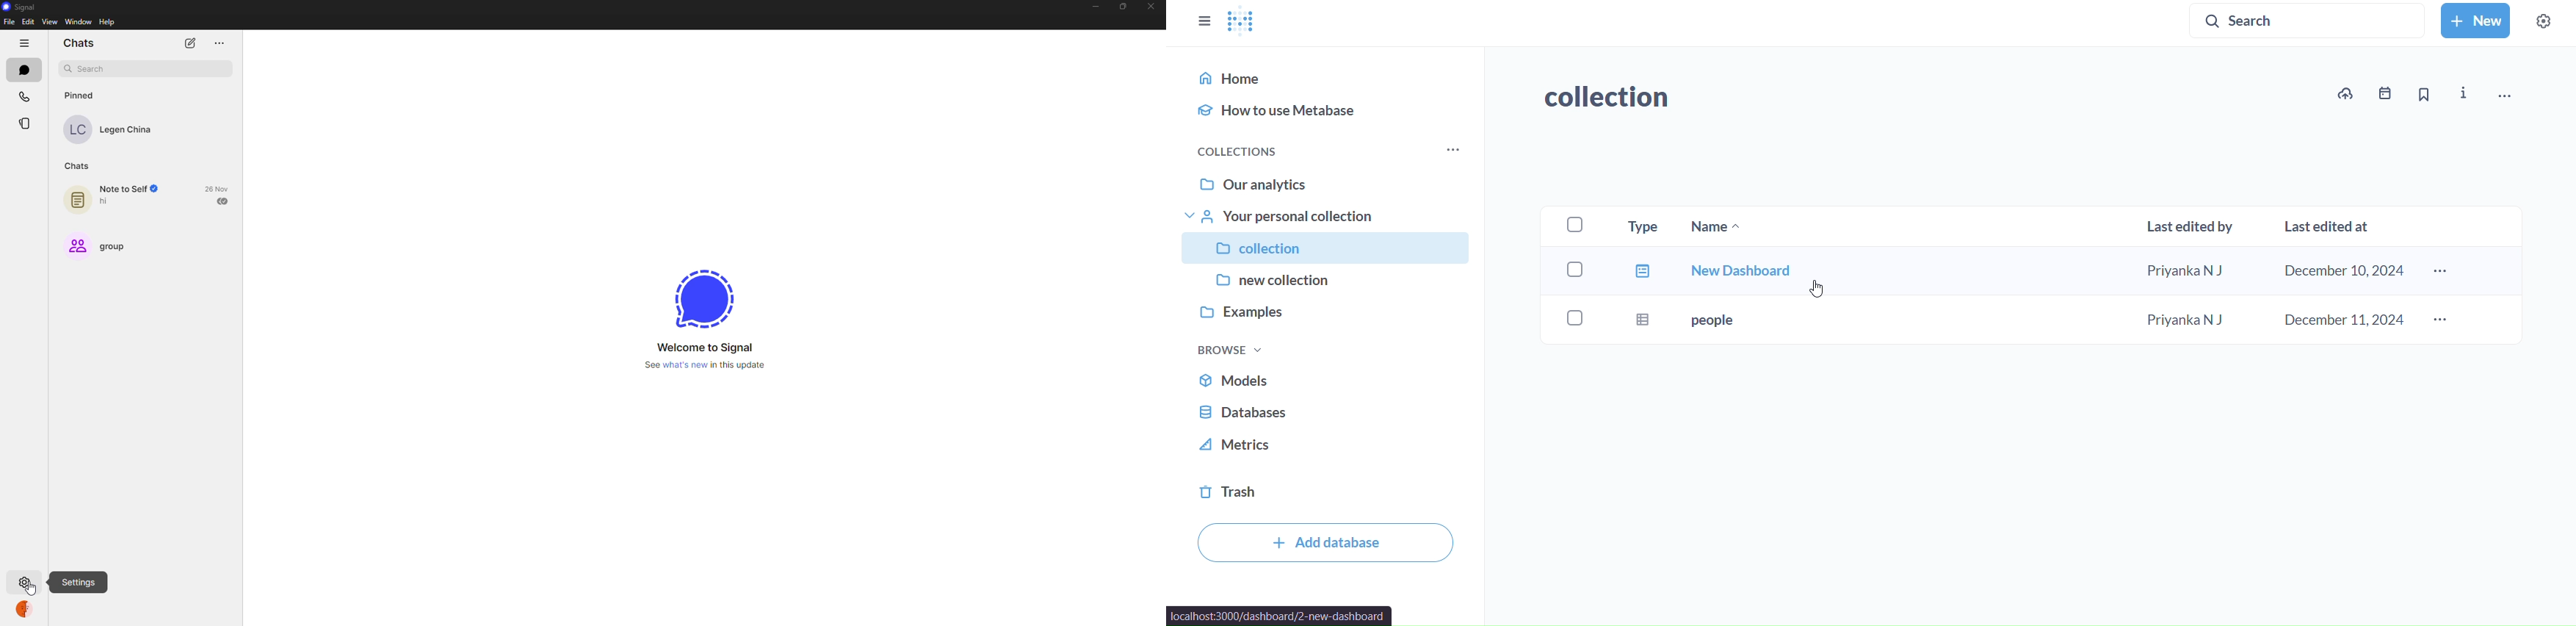  What do you see at coordinates (2185, 320) in the screenshot?
I see `Priyanka N J` at bounding box center [2185, 320].